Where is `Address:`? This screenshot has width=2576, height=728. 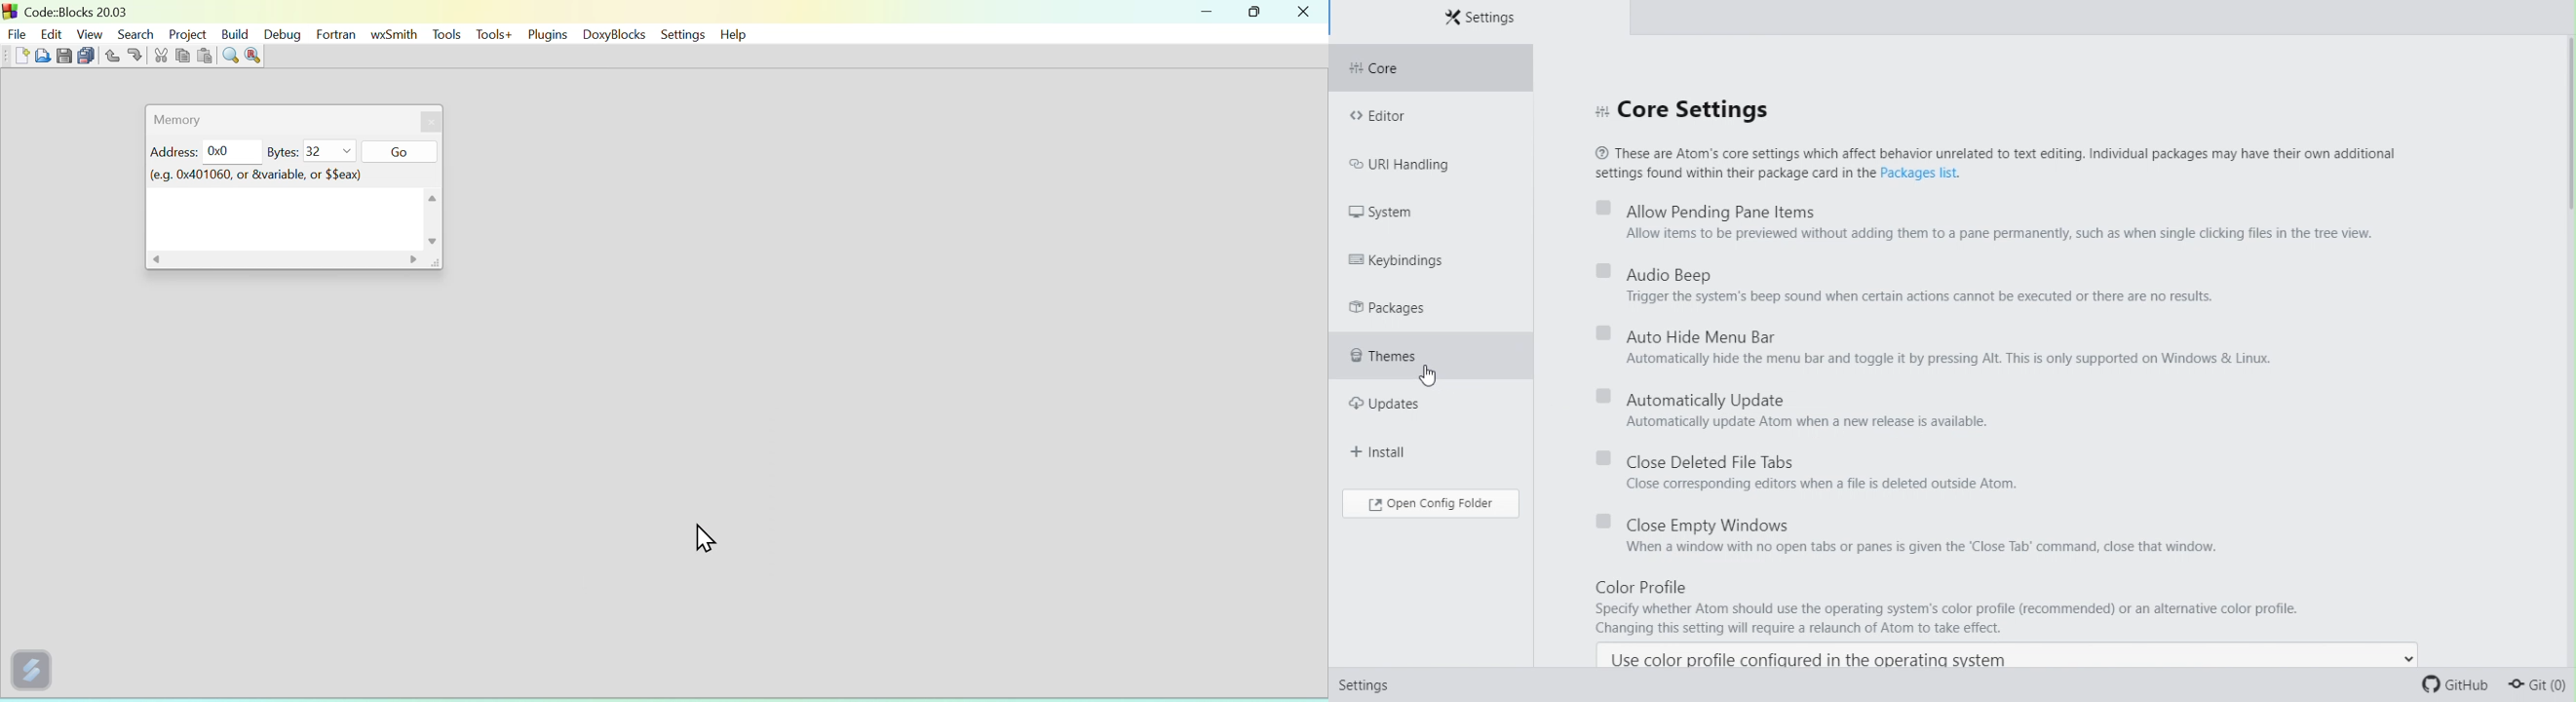 Address: is located at coordinates (174, 152).